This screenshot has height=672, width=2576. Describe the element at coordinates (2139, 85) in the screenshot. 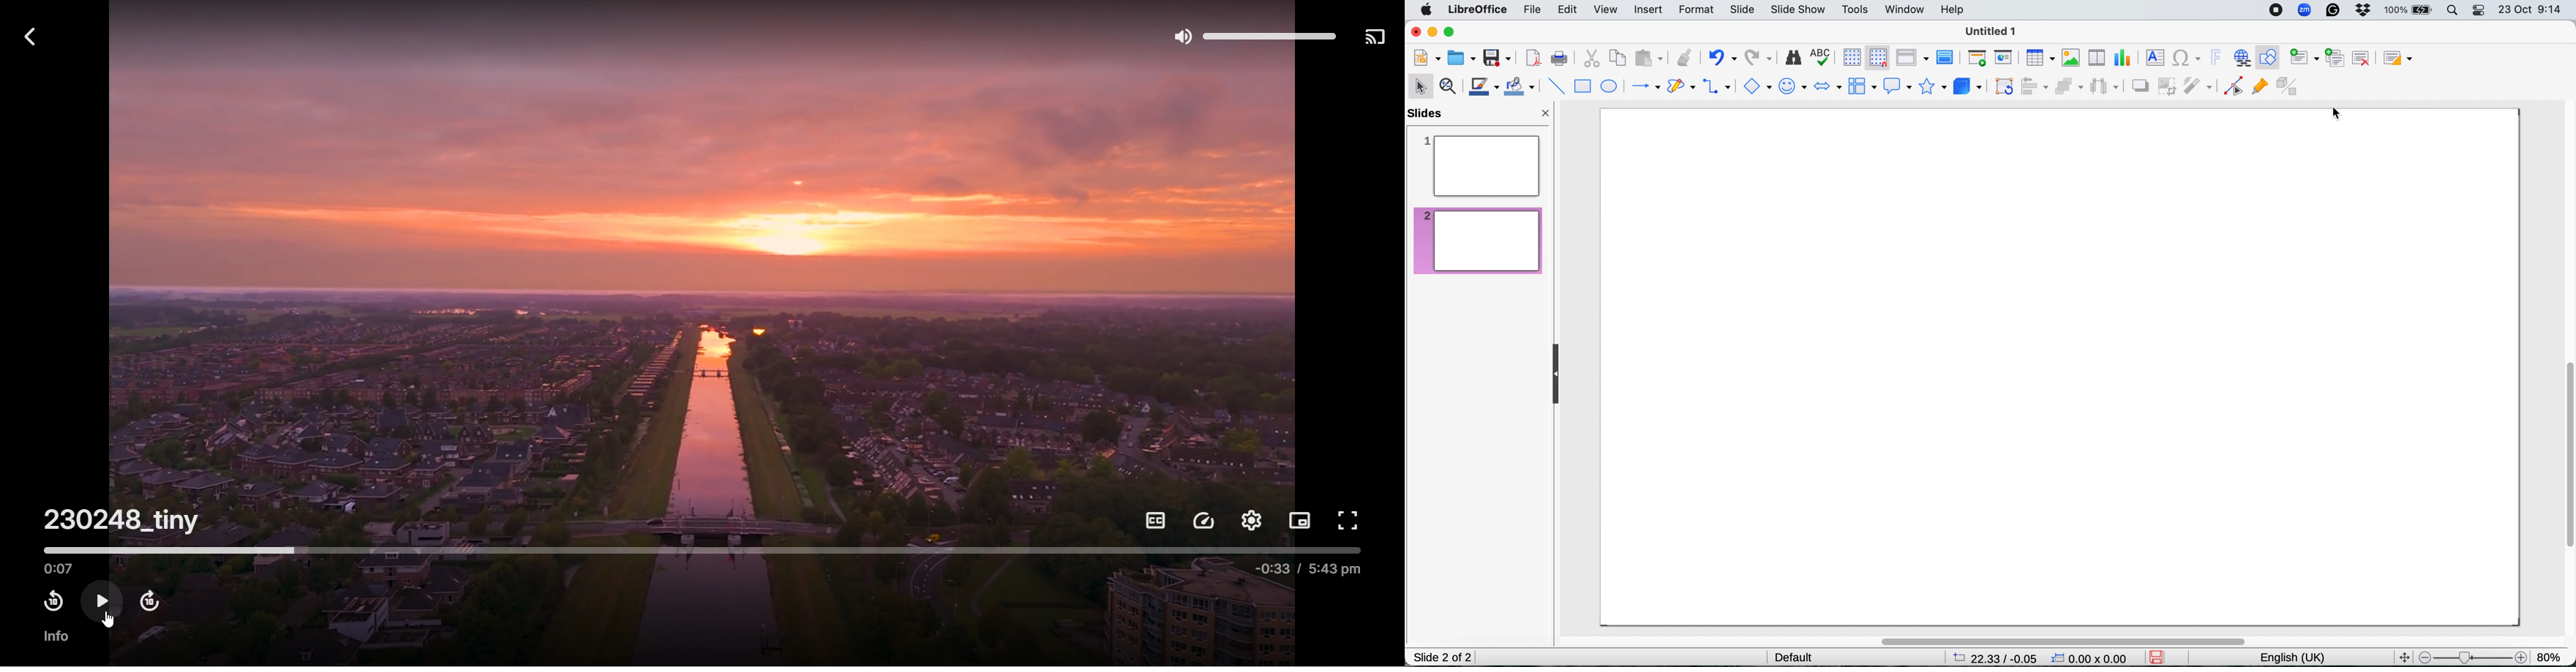

I see `shadow` at that location.